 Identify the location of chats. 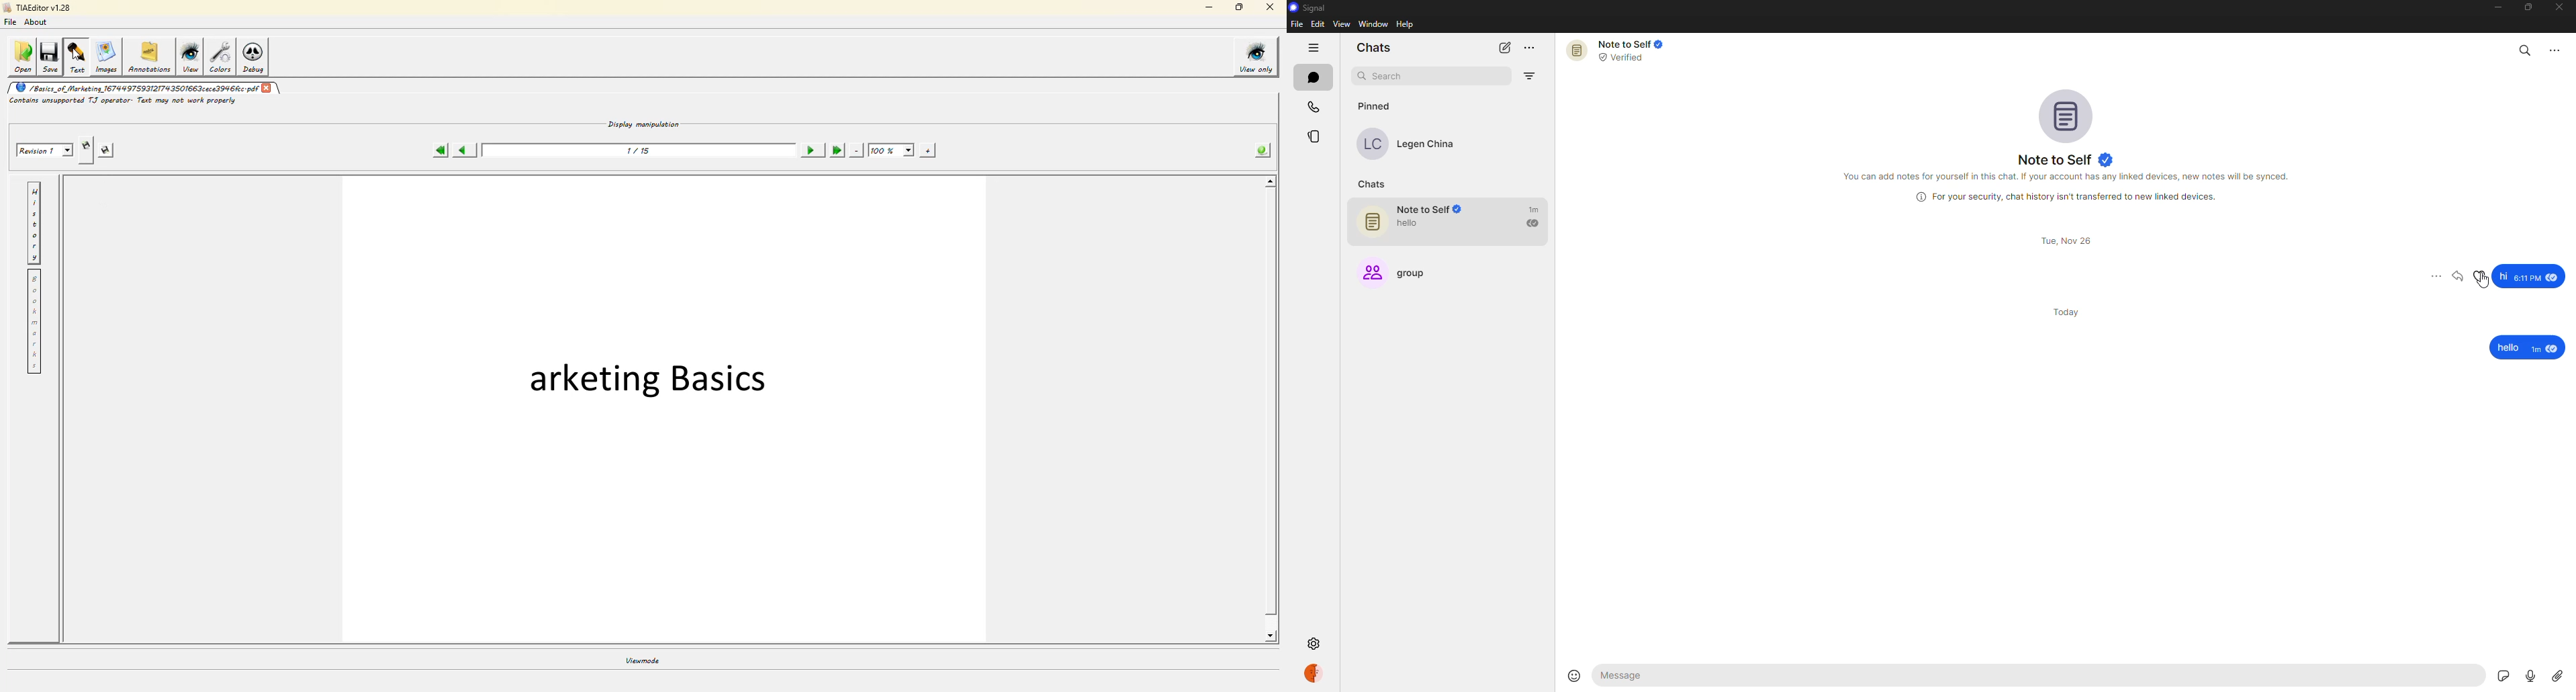
(1373, 46).